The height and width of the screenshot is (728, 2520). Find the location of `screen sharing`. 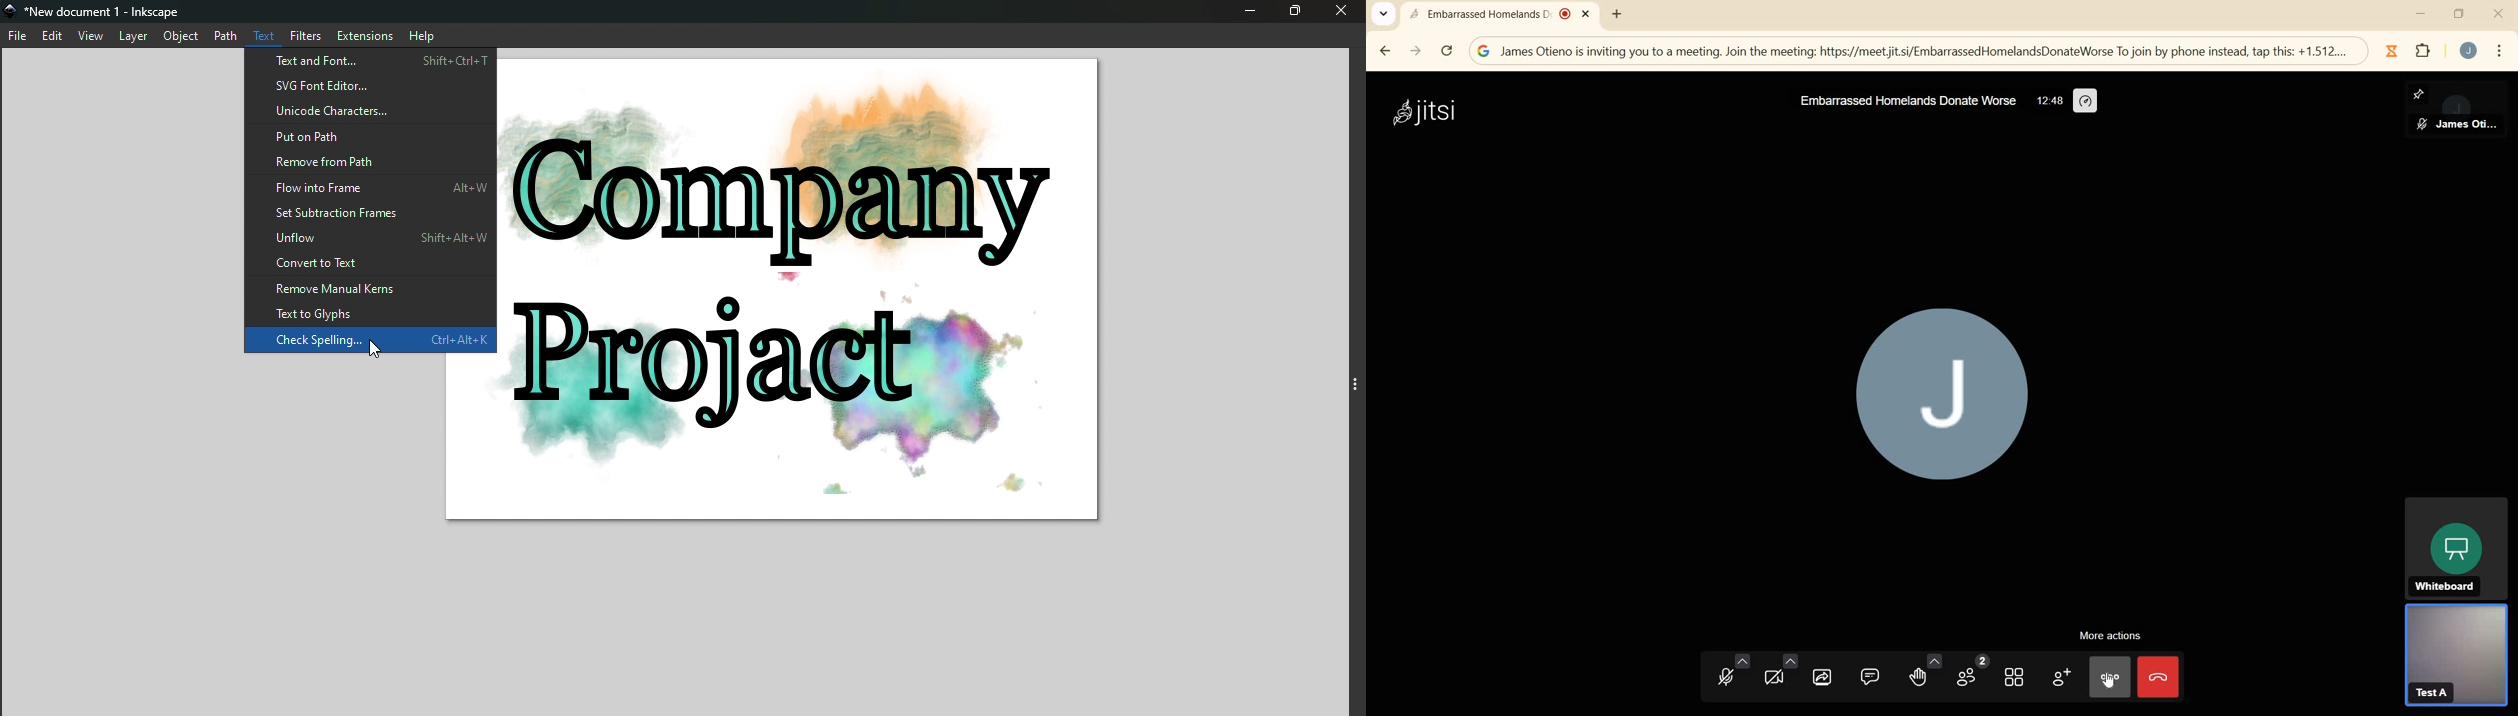

screen sharing is located at coordinates (1824, 678).